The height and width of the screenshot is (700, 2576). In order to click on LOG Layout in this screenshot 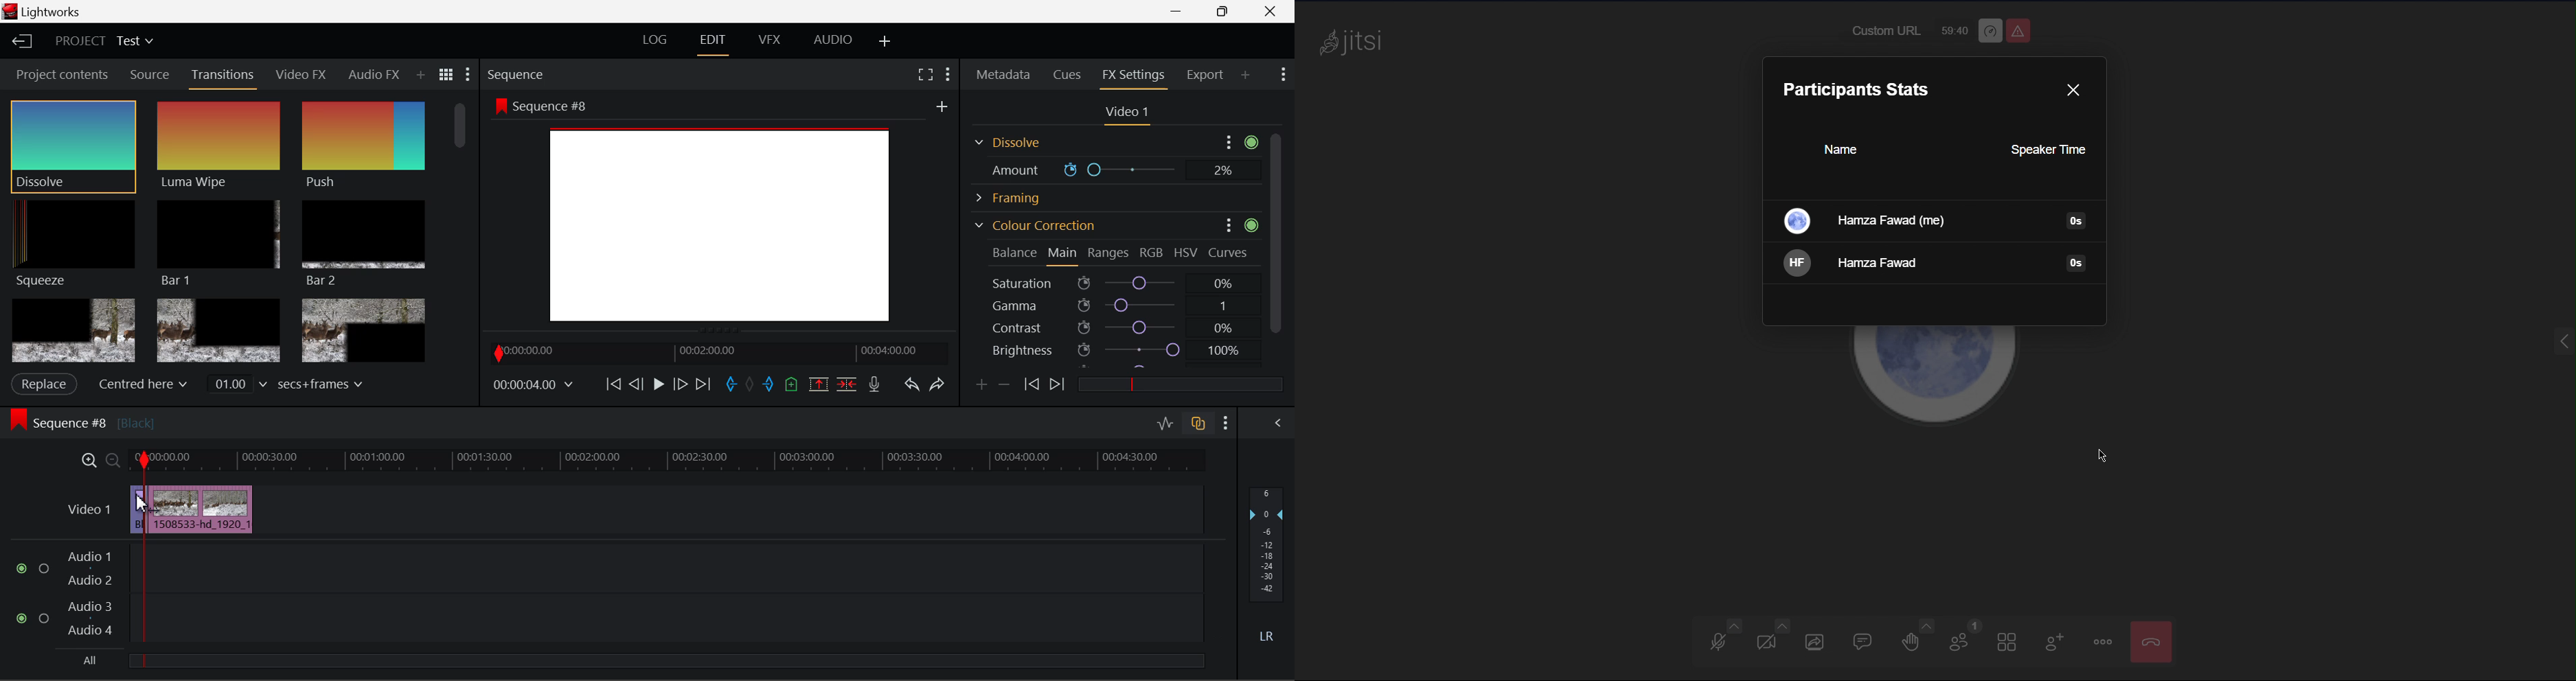, I will do `click(654, 39)`.